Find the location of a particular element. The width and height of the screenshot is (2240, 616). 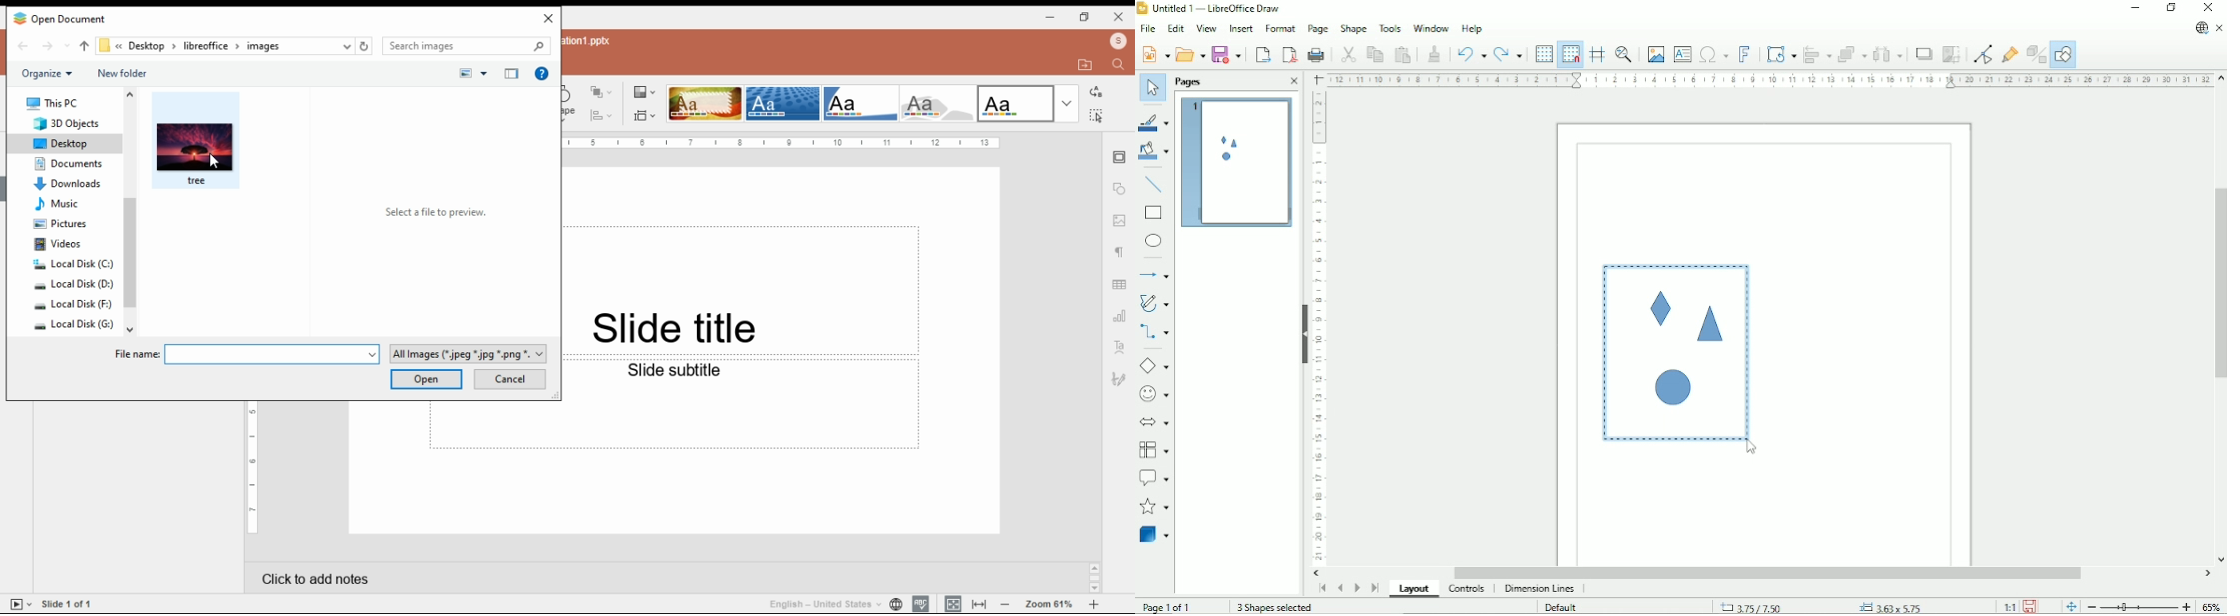

Horizontal scroll button is located at coordinates (2207, 575).